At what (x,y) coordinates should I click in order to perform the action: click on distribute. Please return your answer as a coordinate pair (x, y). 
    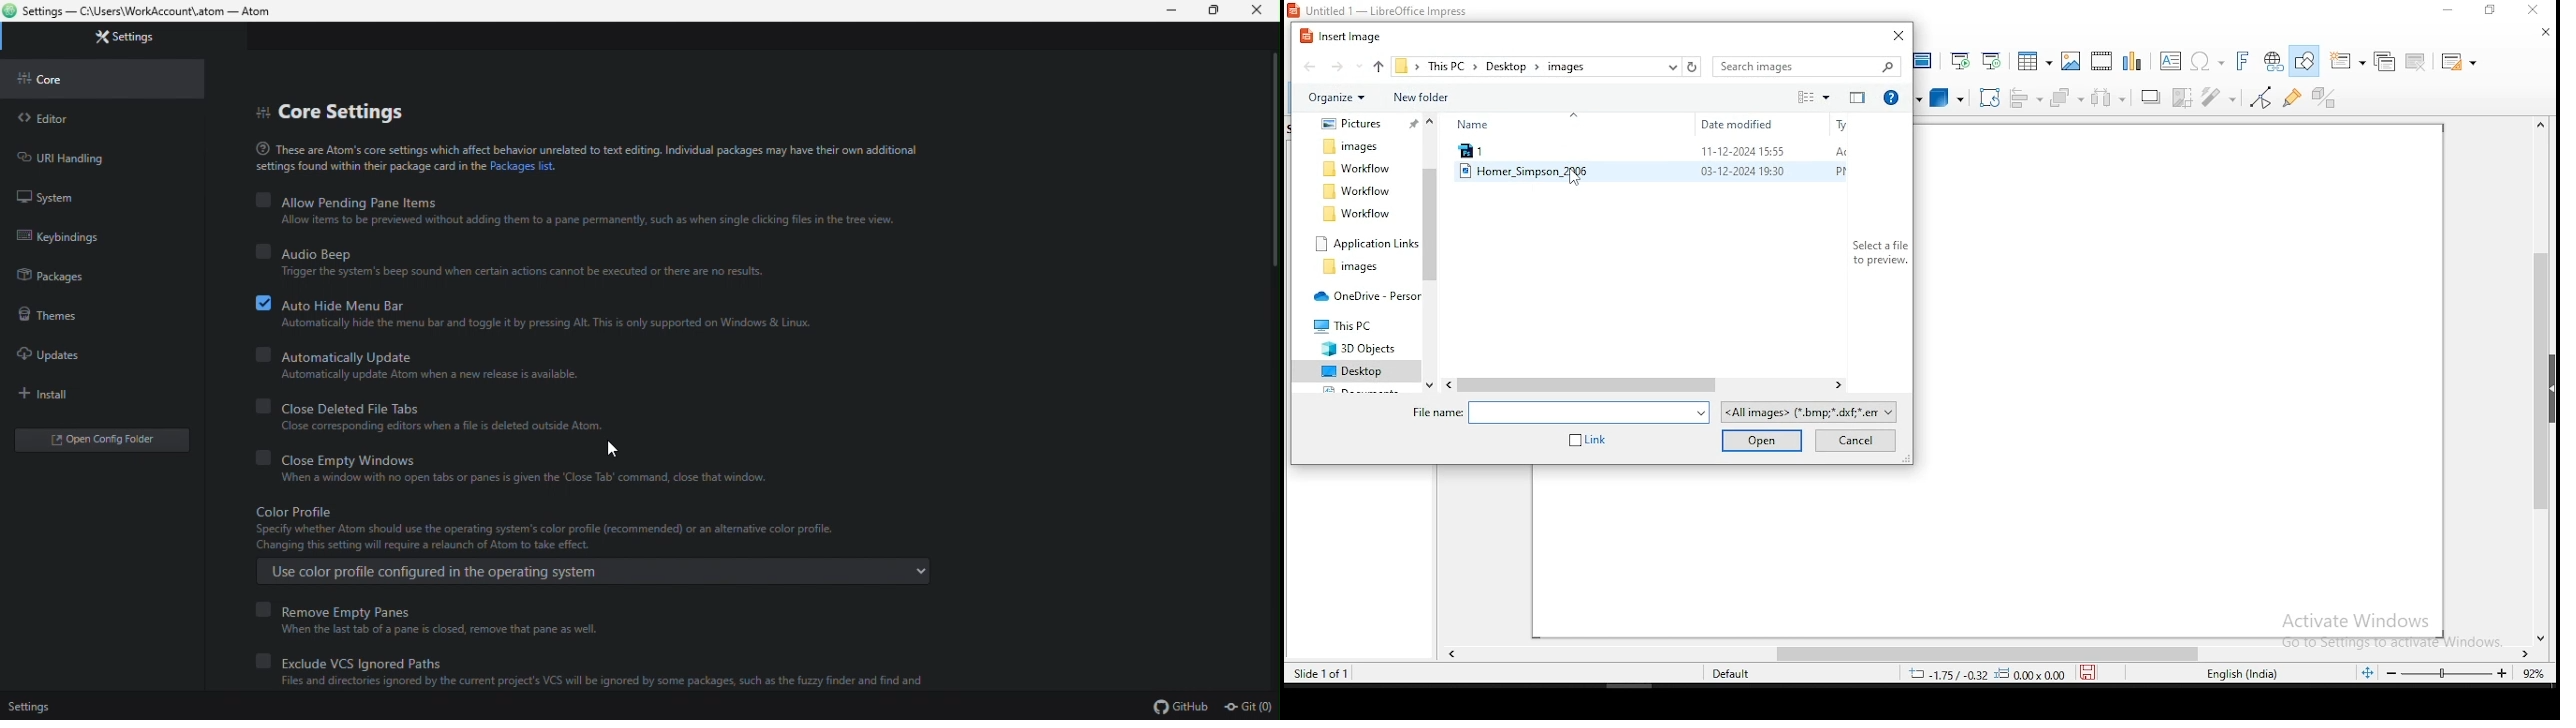
    Looking at the image, I should click on (2105, 98).